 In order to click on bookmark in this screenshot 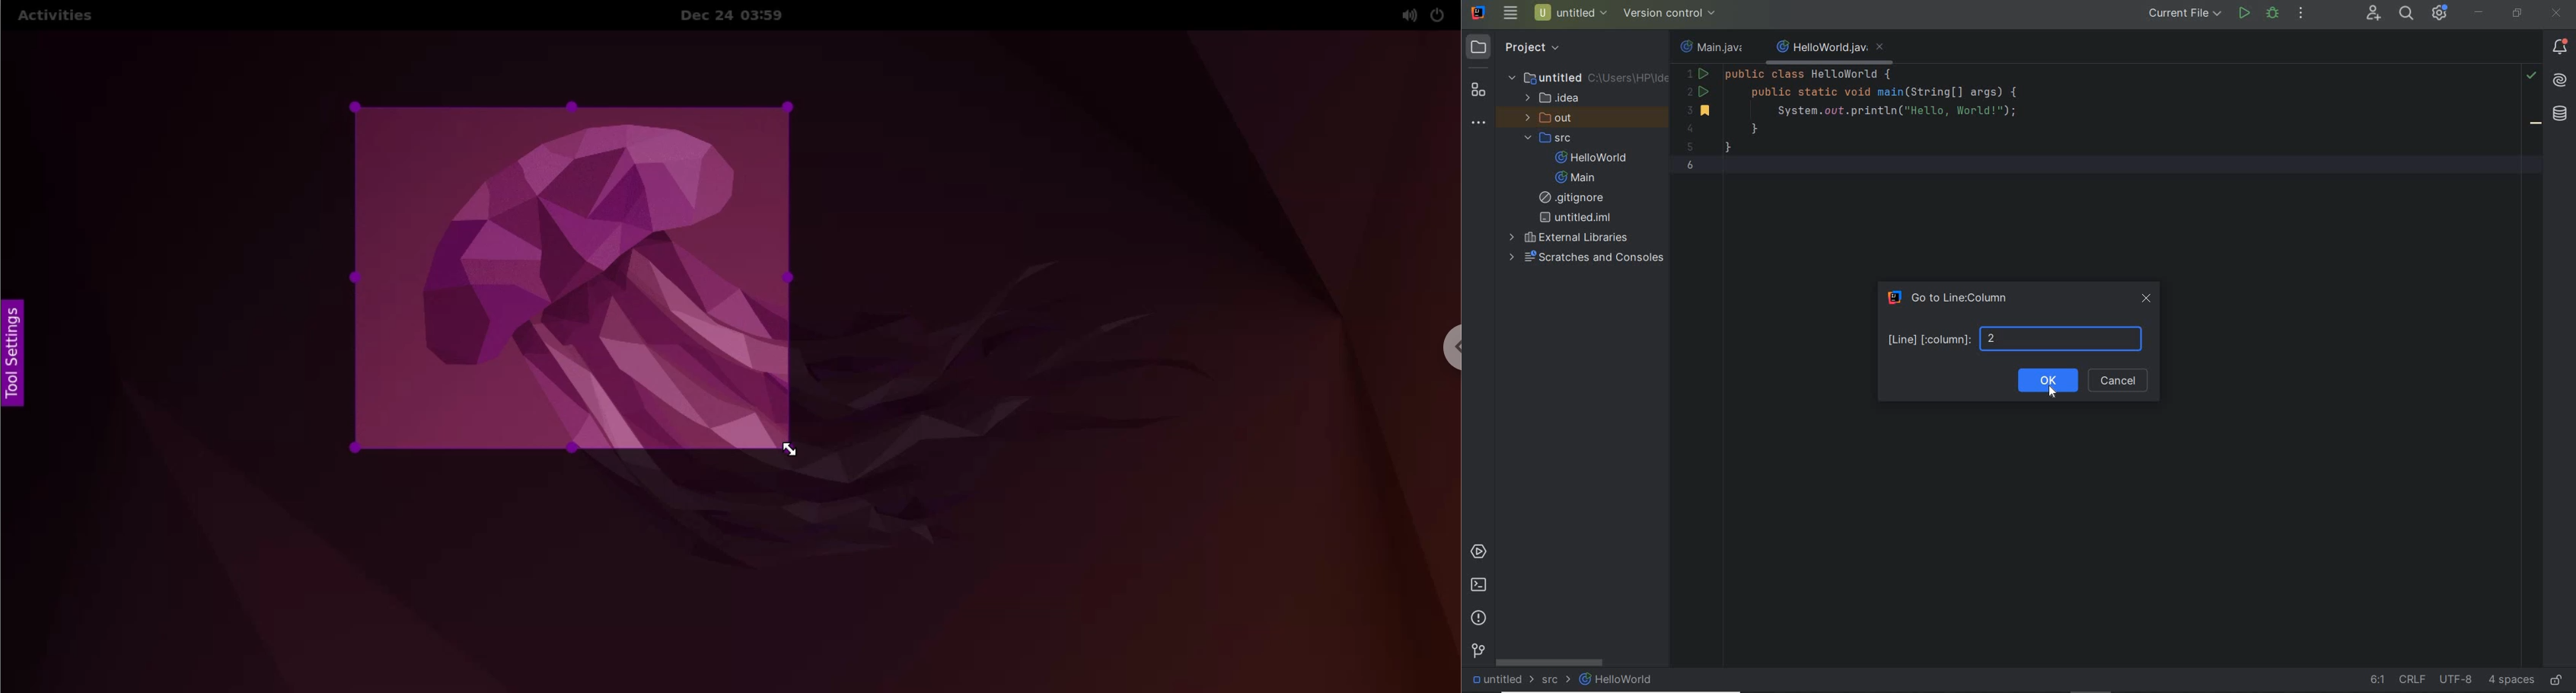, I will do `click(2536, 125)`.